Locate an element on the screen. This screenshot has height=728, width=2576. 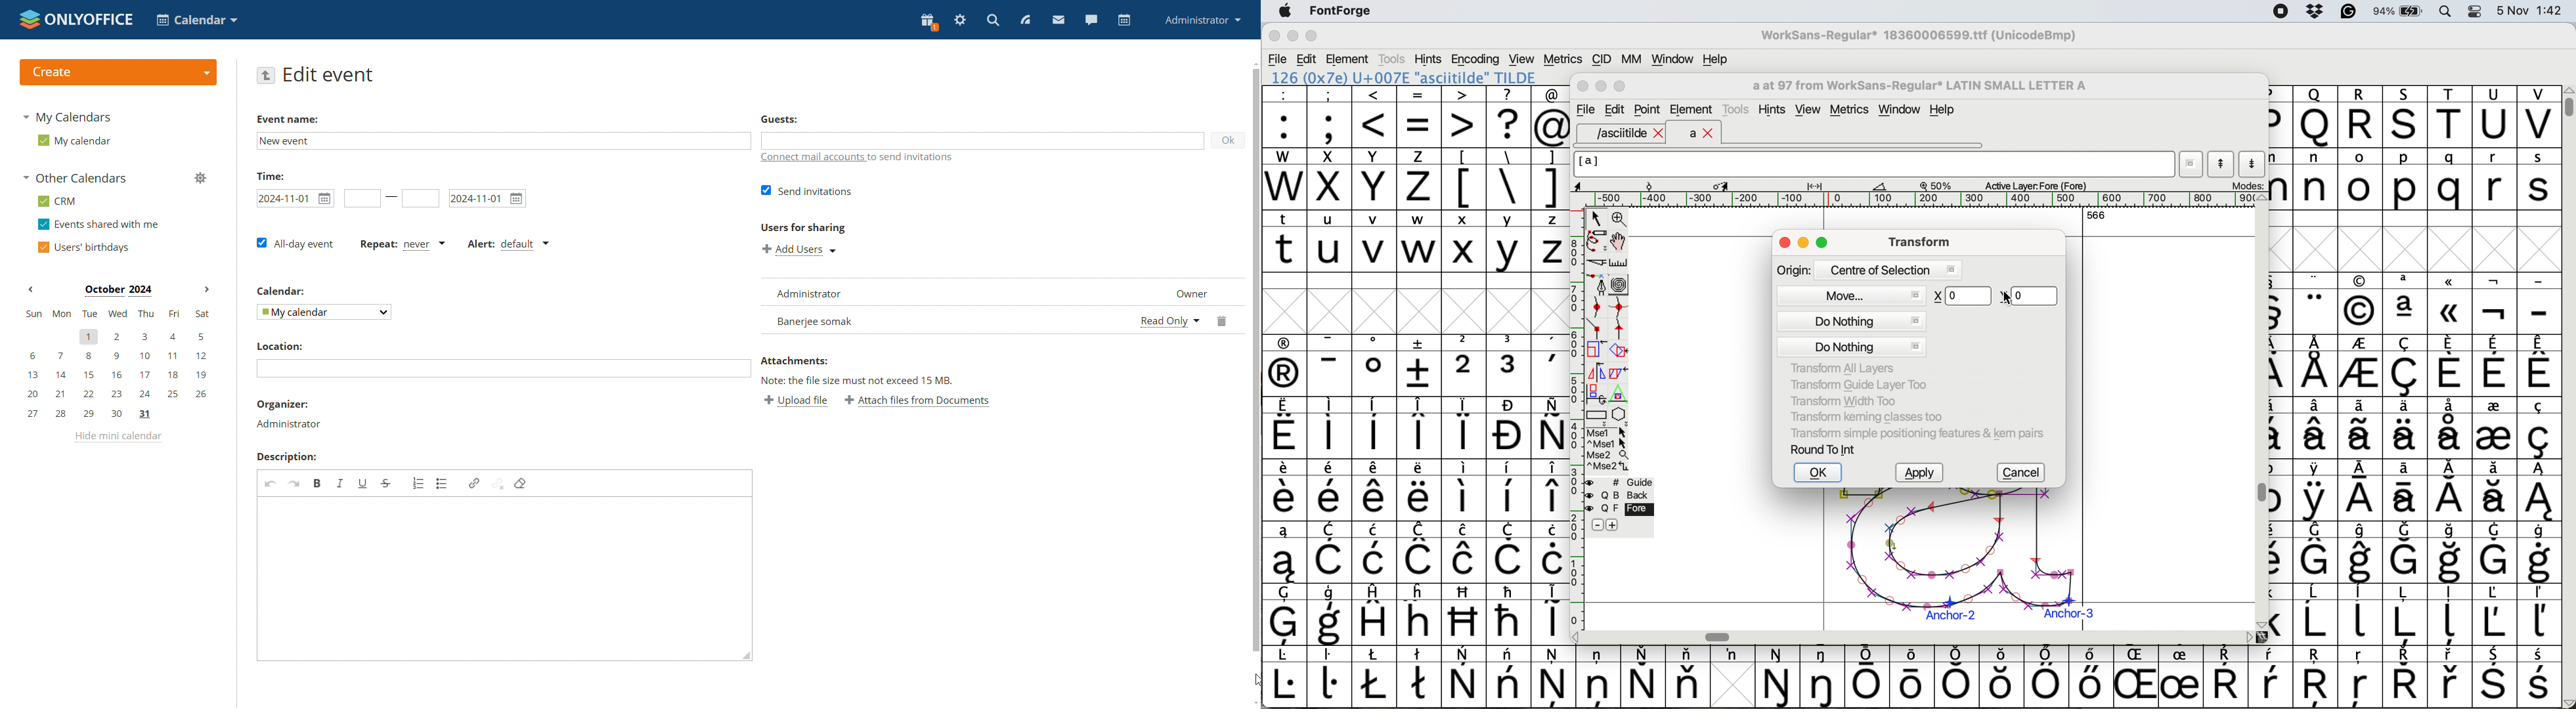
hints is located at coordinates (1429, 58).